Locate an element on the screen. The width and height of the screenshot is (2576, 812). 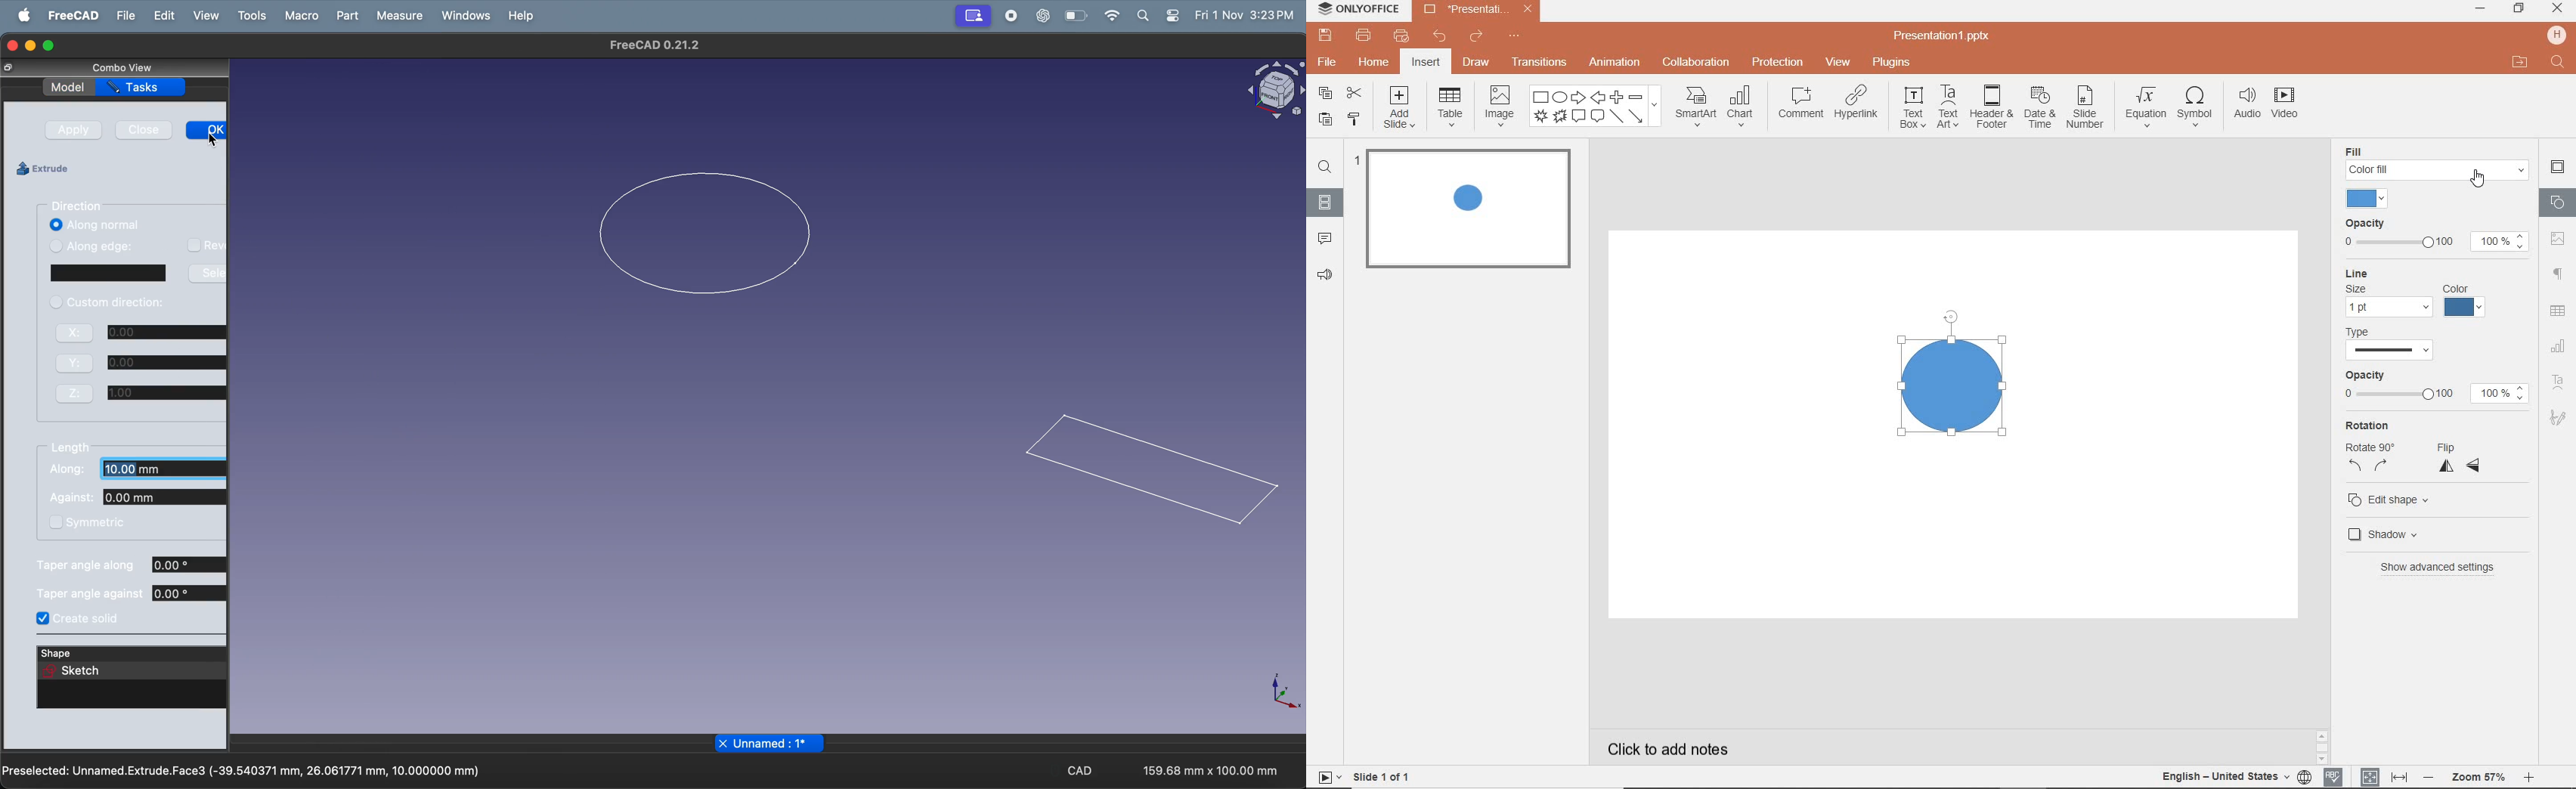
comment is located at coordinates (1322, 239).